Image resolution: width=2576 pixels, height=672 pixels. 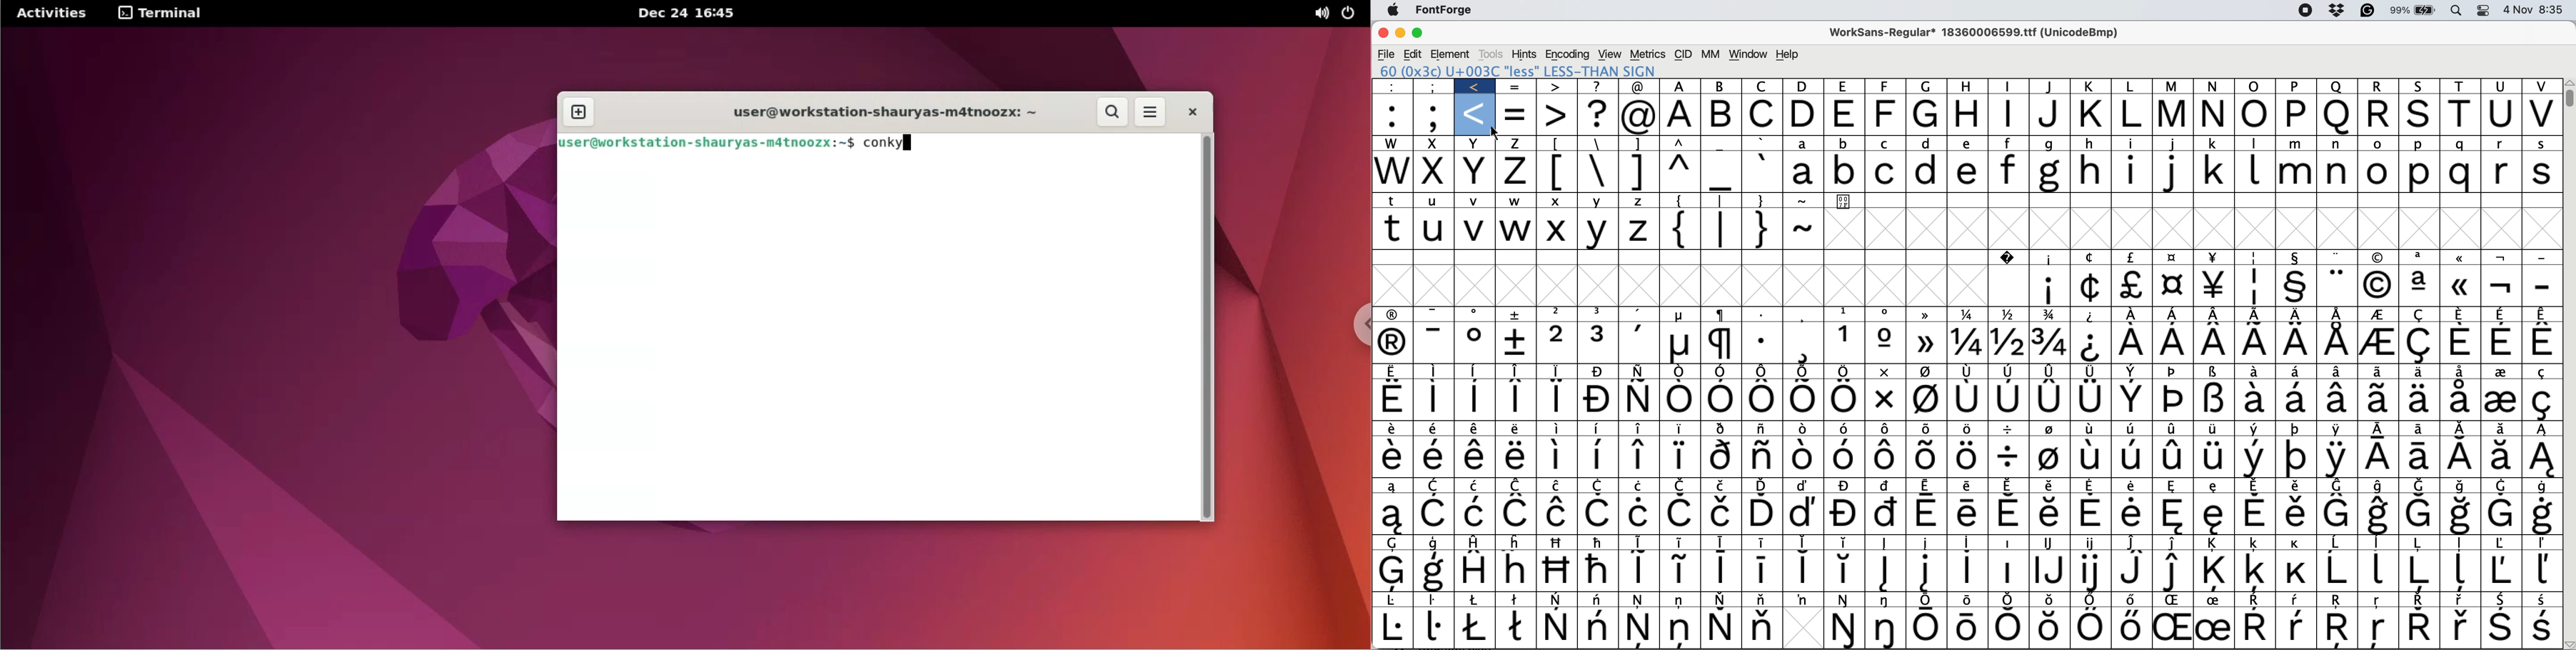 What do you see at coordinates (1723, 173) in the screenshot?
I see `_` at bounding box center [1723, 173].